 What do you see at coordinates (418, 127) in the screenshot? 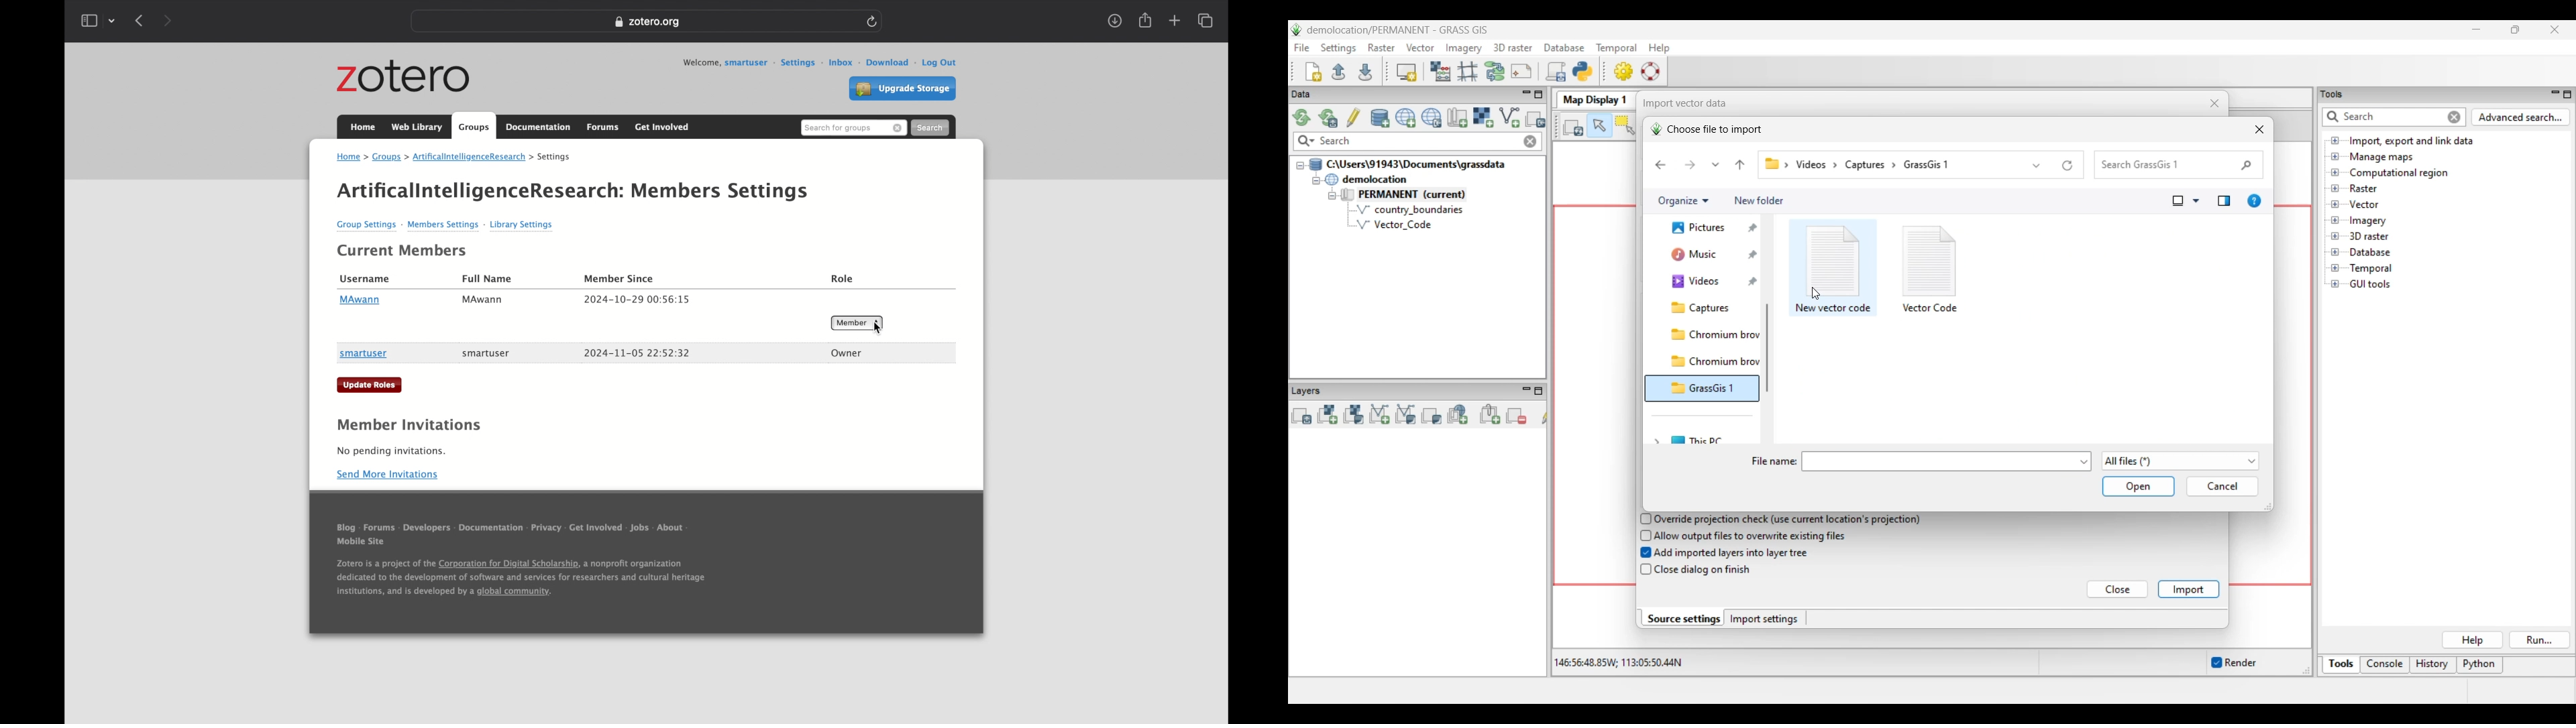
I see `web library` at bounding box center [418, 127].